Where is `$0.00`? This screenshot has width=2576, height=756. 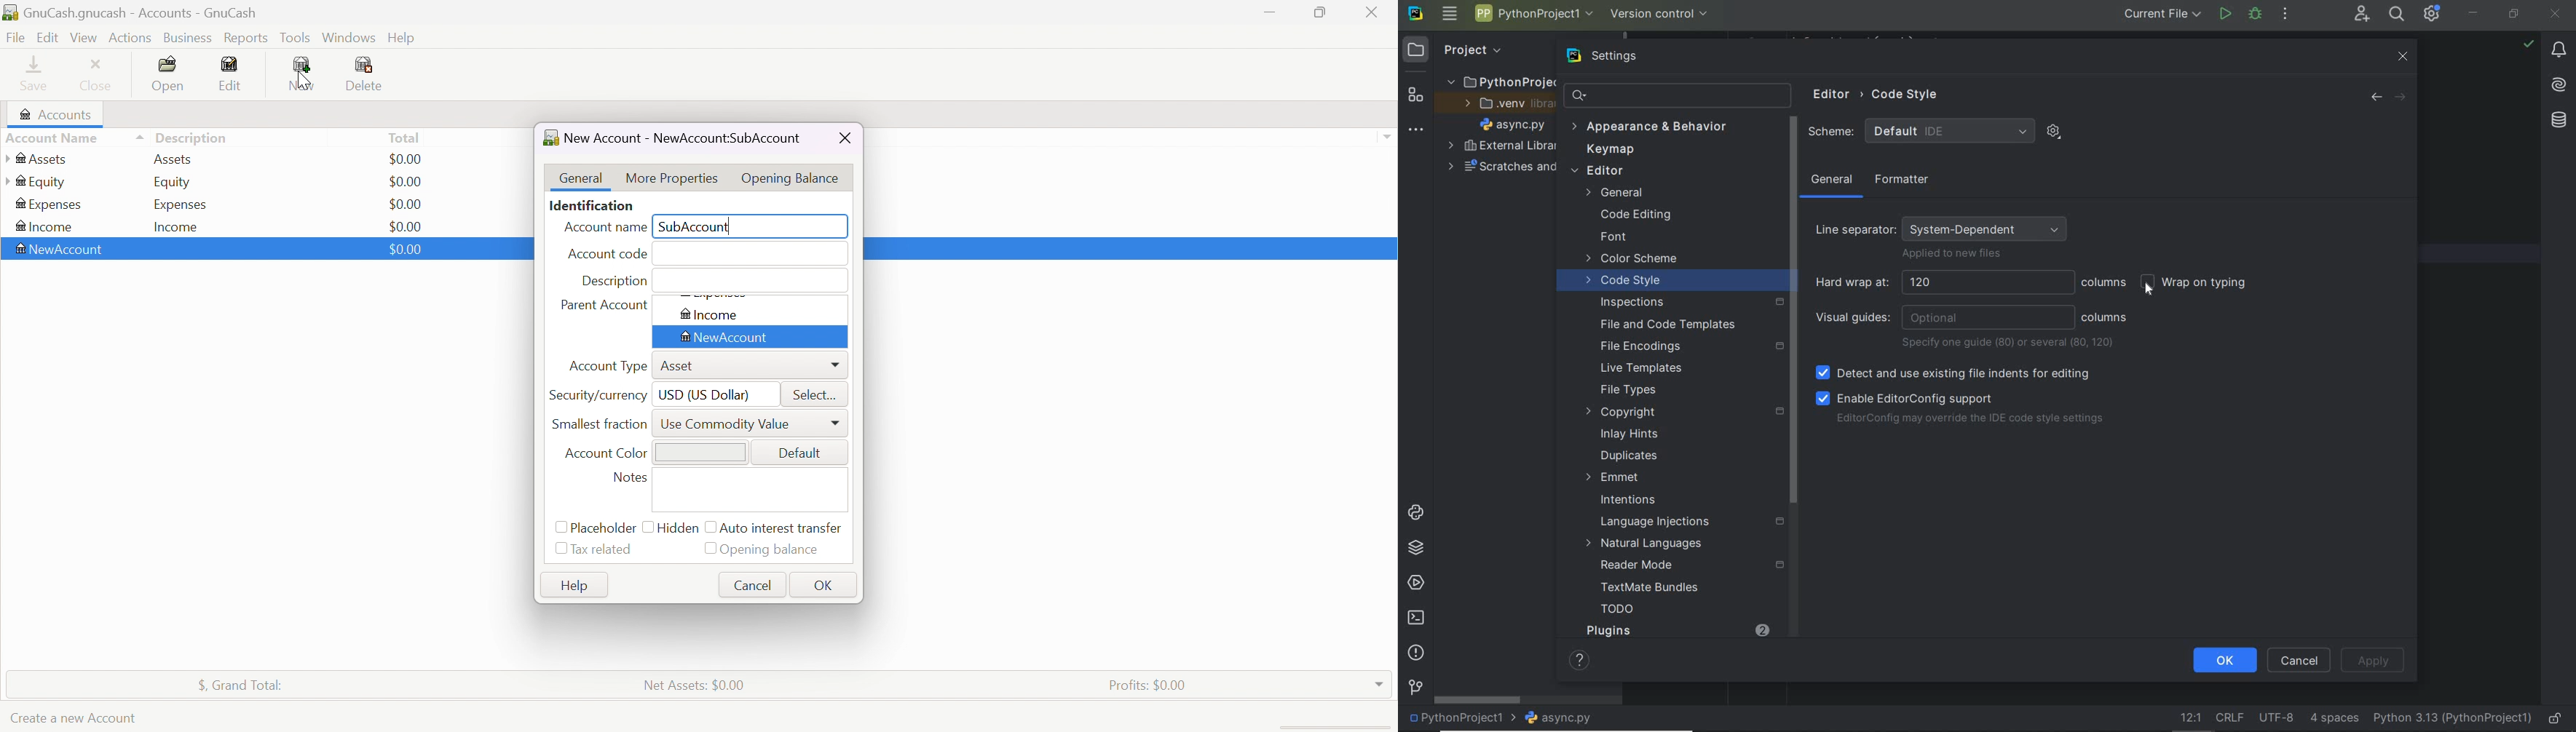 $0.00 is located at coordinates (406, 181).